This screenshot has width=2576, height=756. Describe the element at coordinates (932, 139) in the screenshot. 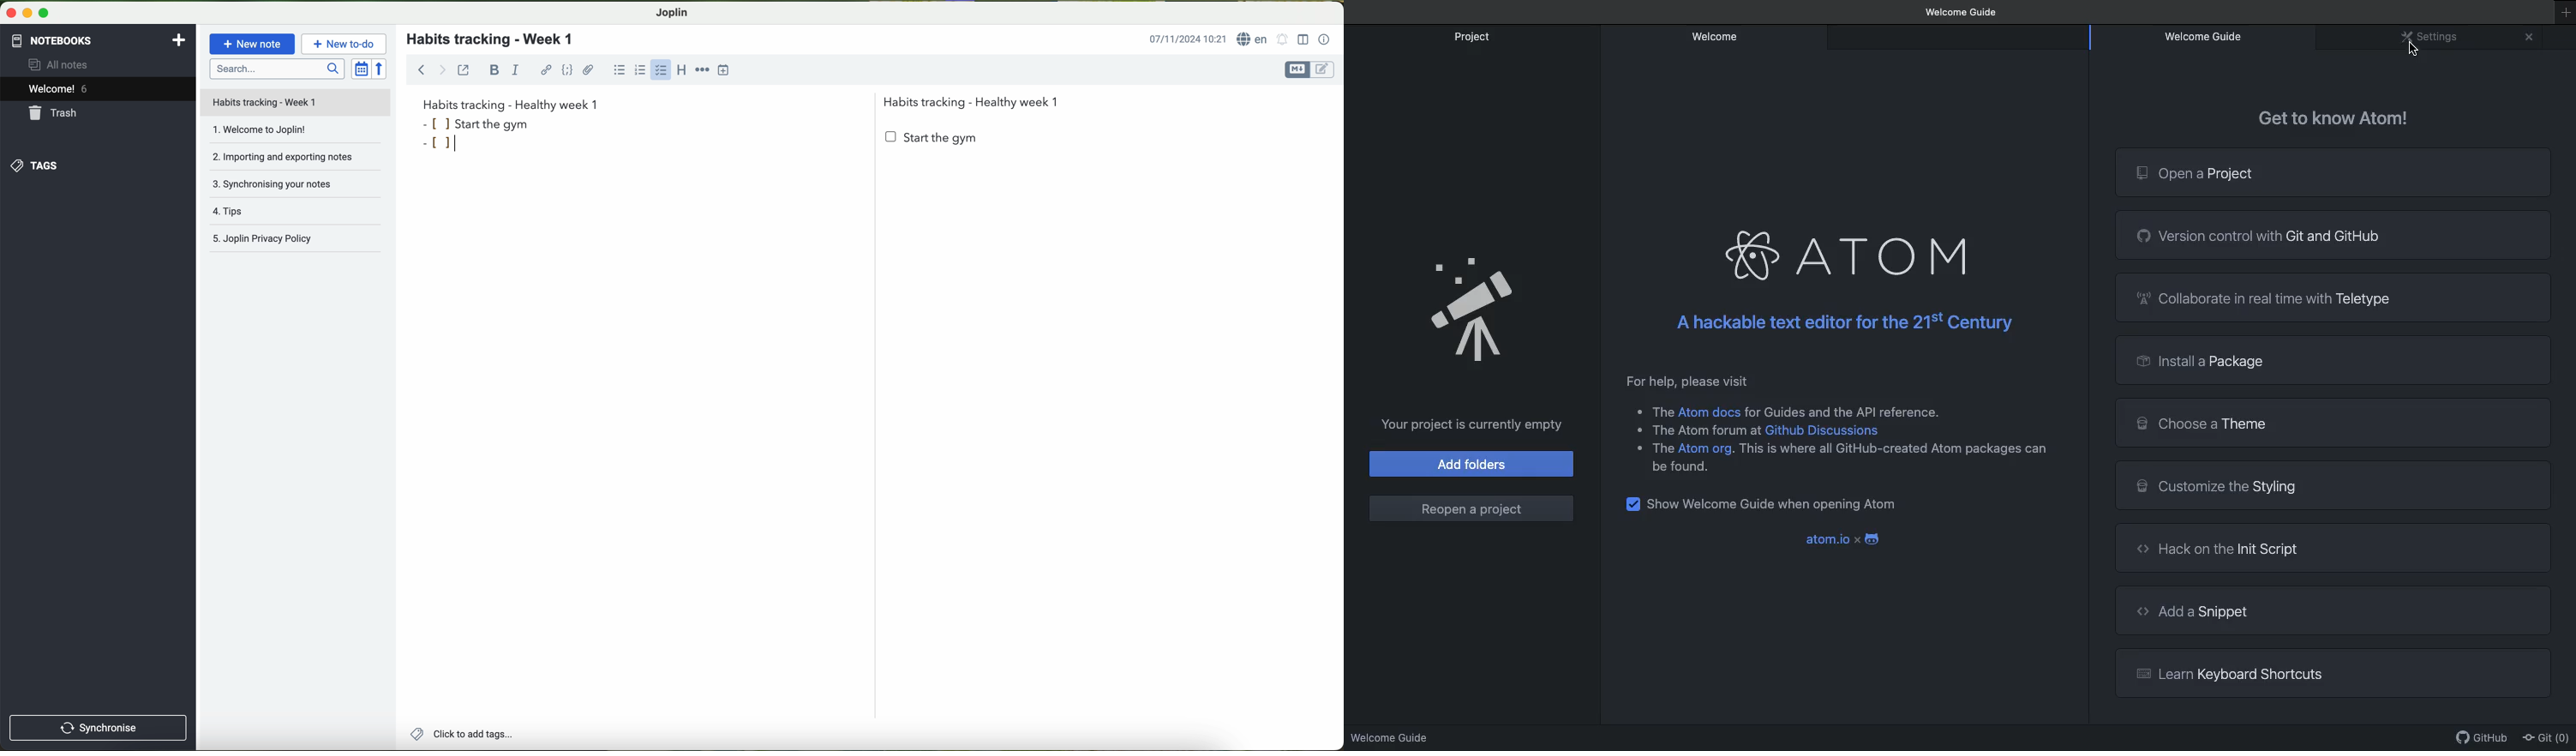

I see `start the gym` at that location.